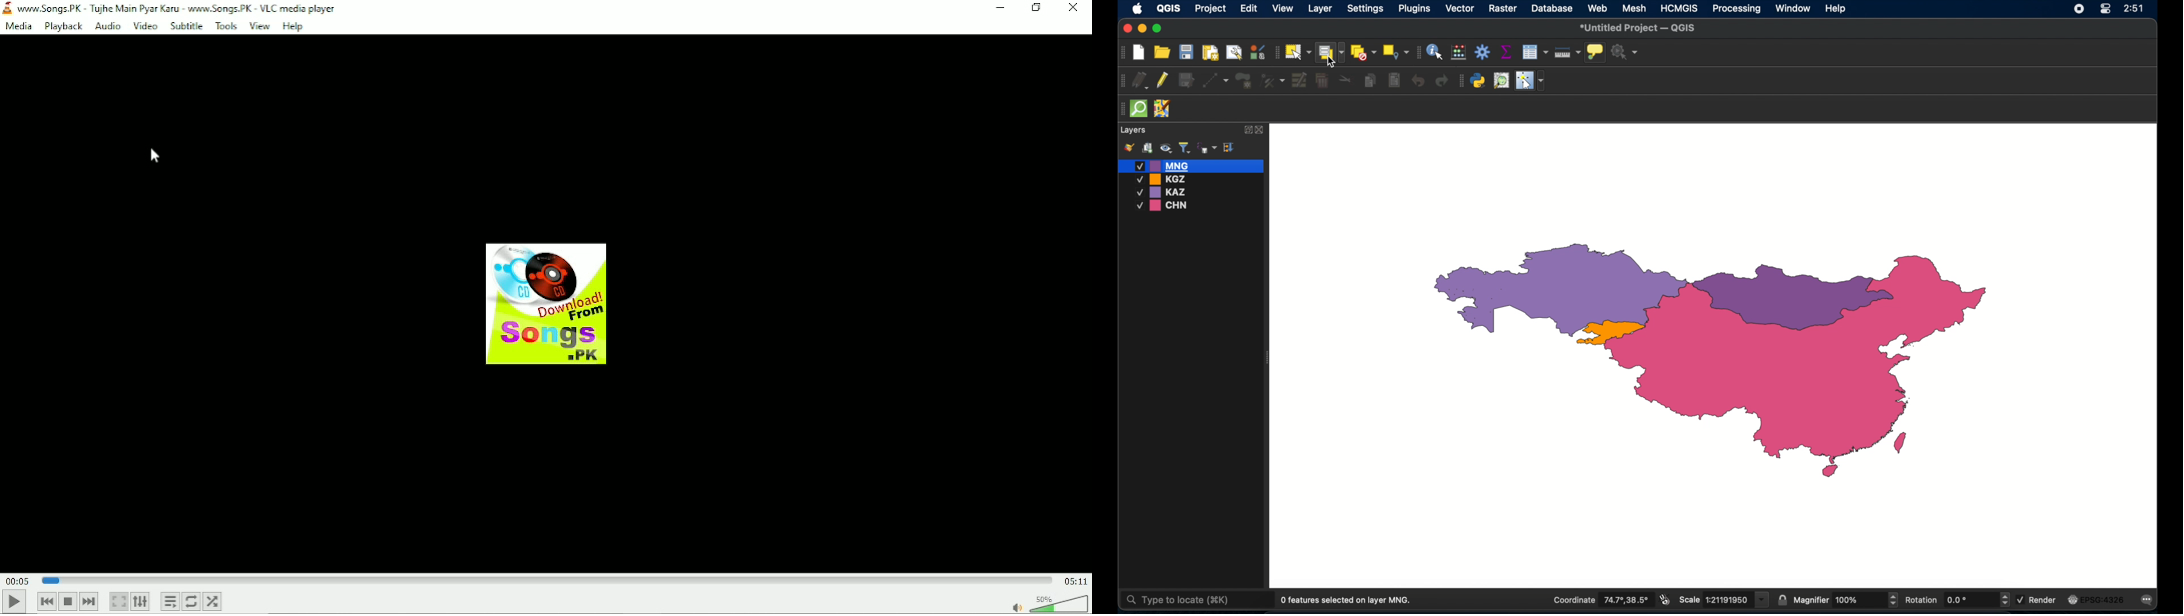  I want to click on selection toolbar, so click(1276, 51).